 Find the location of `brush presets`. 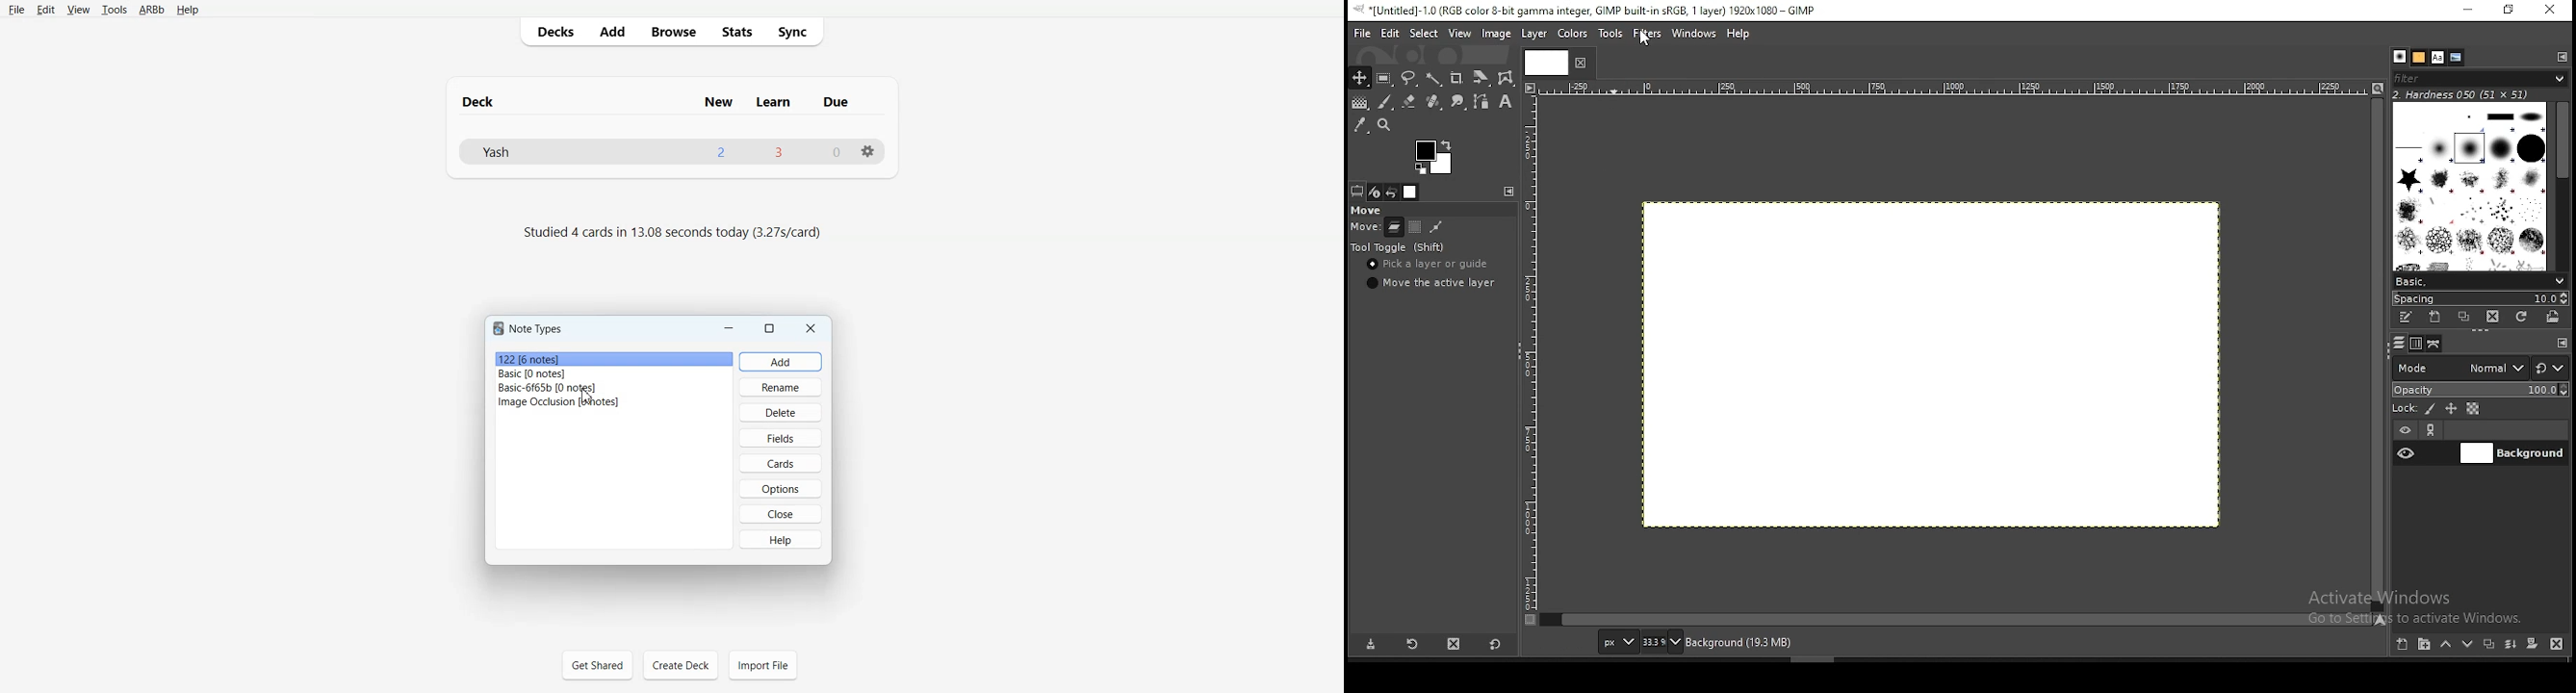

brush presets is located at coordinates (2480, 282).